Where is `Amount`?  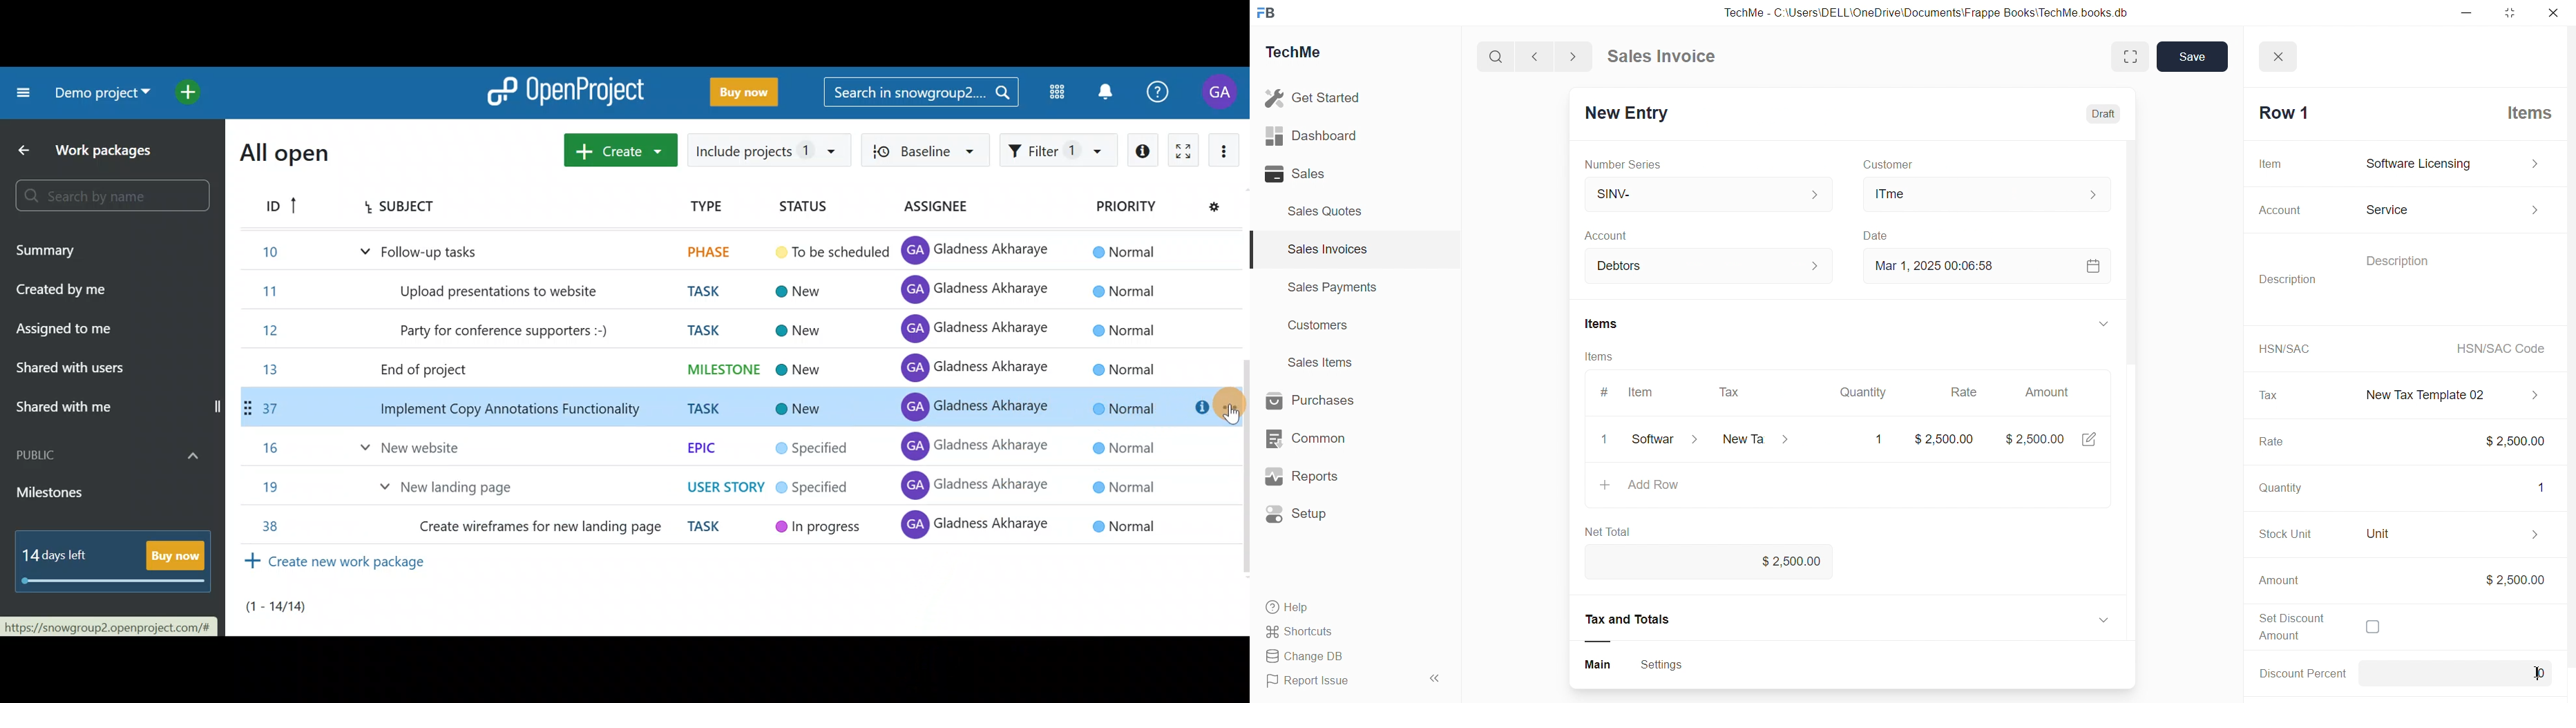
Amount is located at coordinates (2279, 581).